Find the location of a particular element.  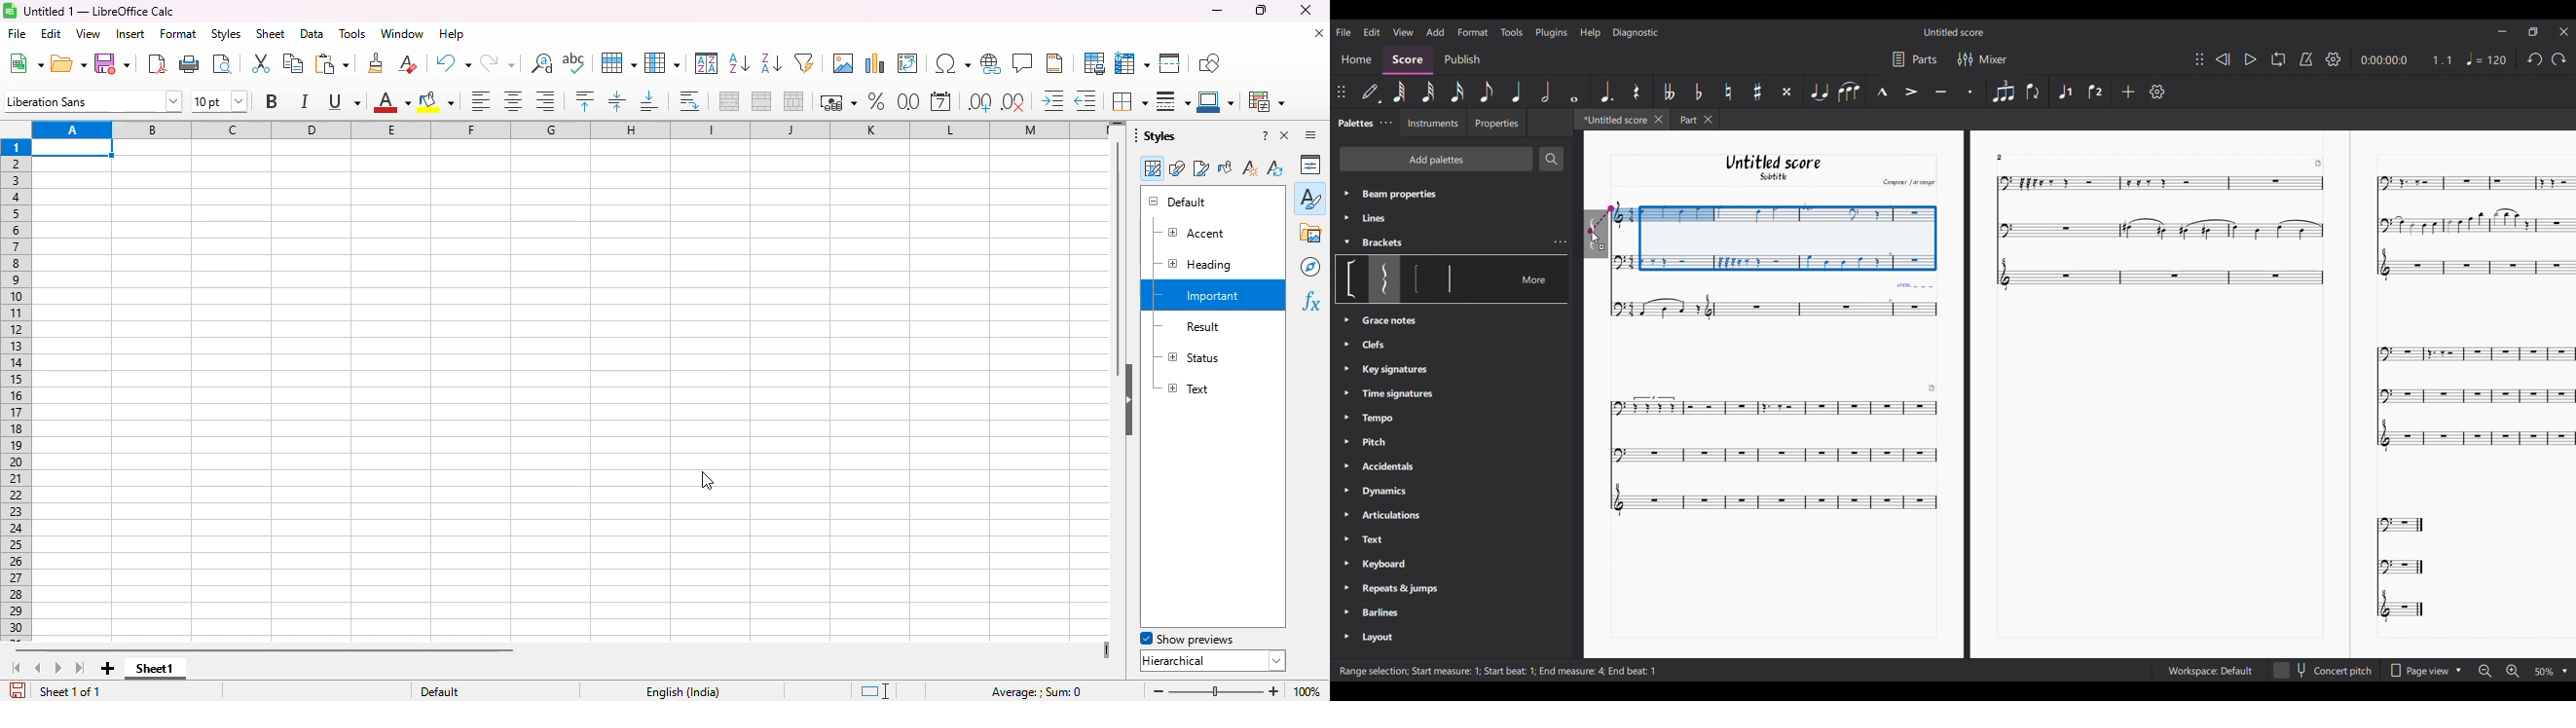

Untitled score
Subtitle is located at coordinates (1772, 168).